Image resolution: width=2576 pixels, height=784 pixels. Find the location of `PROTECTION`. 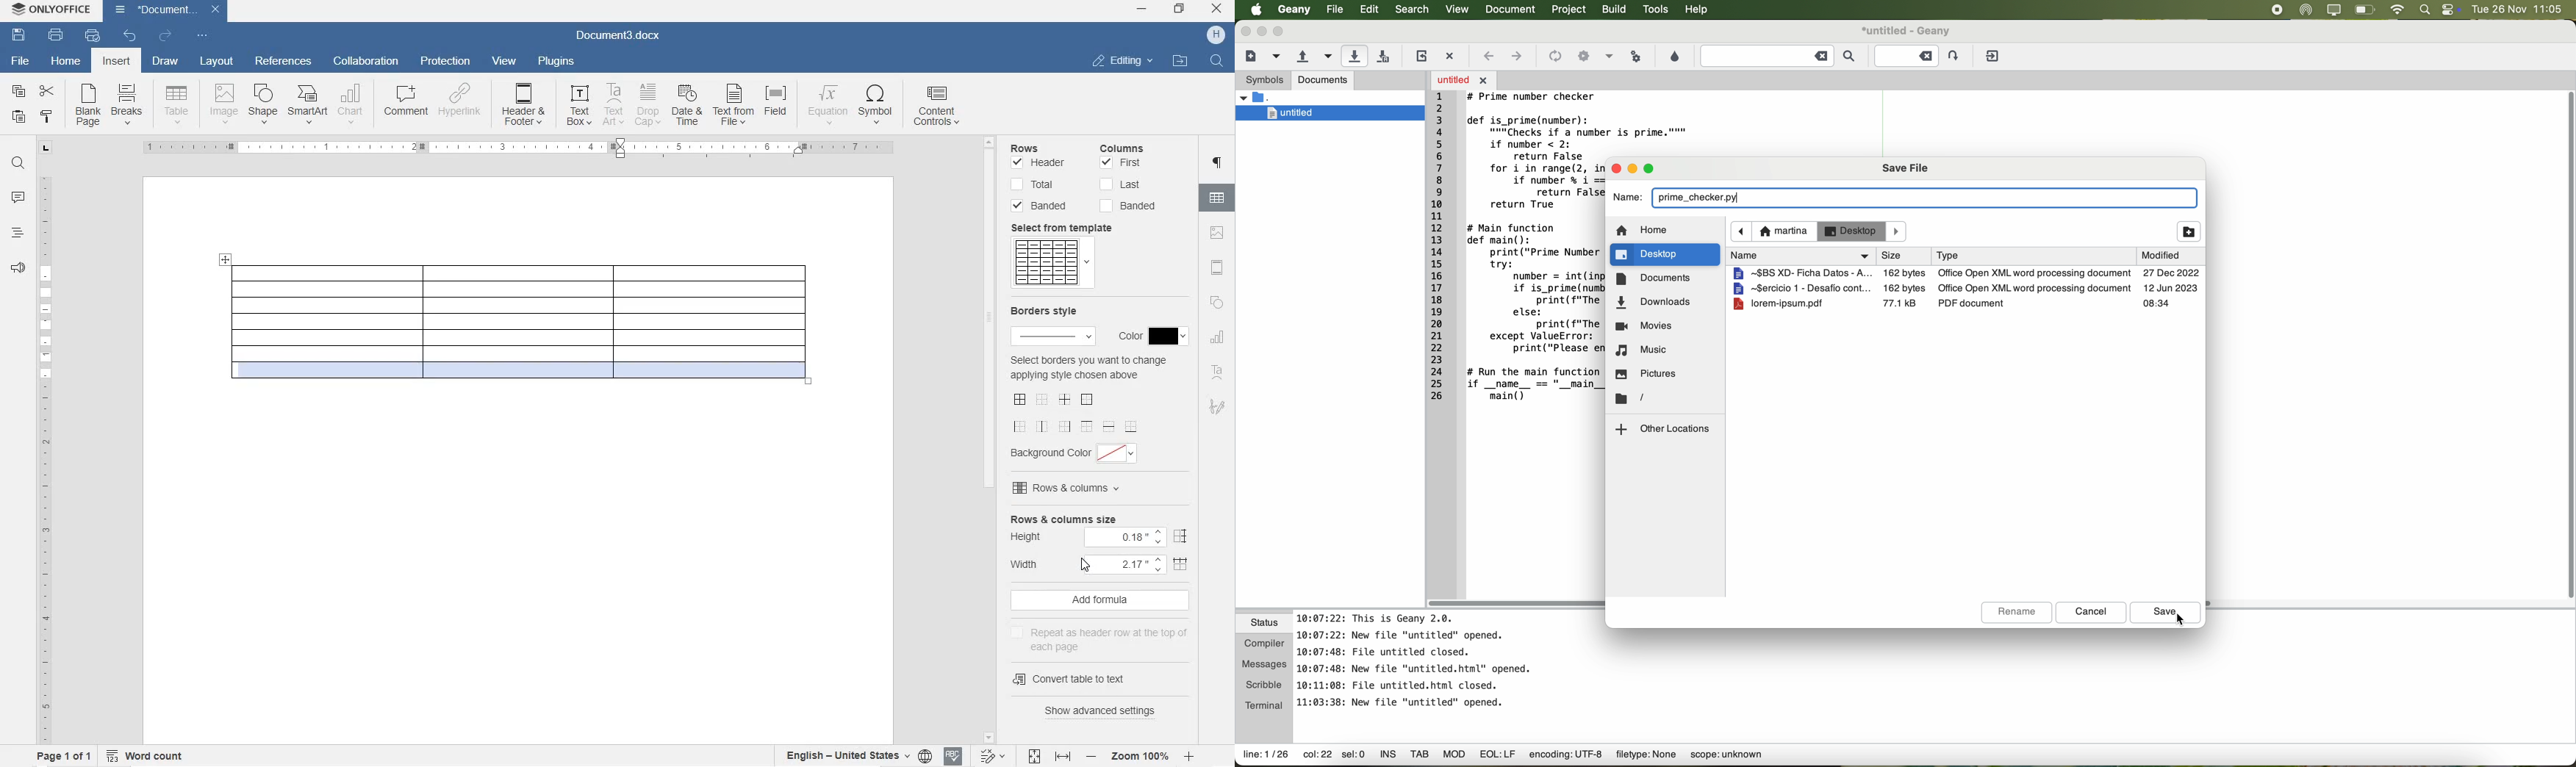

PROTECTION is located at coordinates (447, 62).